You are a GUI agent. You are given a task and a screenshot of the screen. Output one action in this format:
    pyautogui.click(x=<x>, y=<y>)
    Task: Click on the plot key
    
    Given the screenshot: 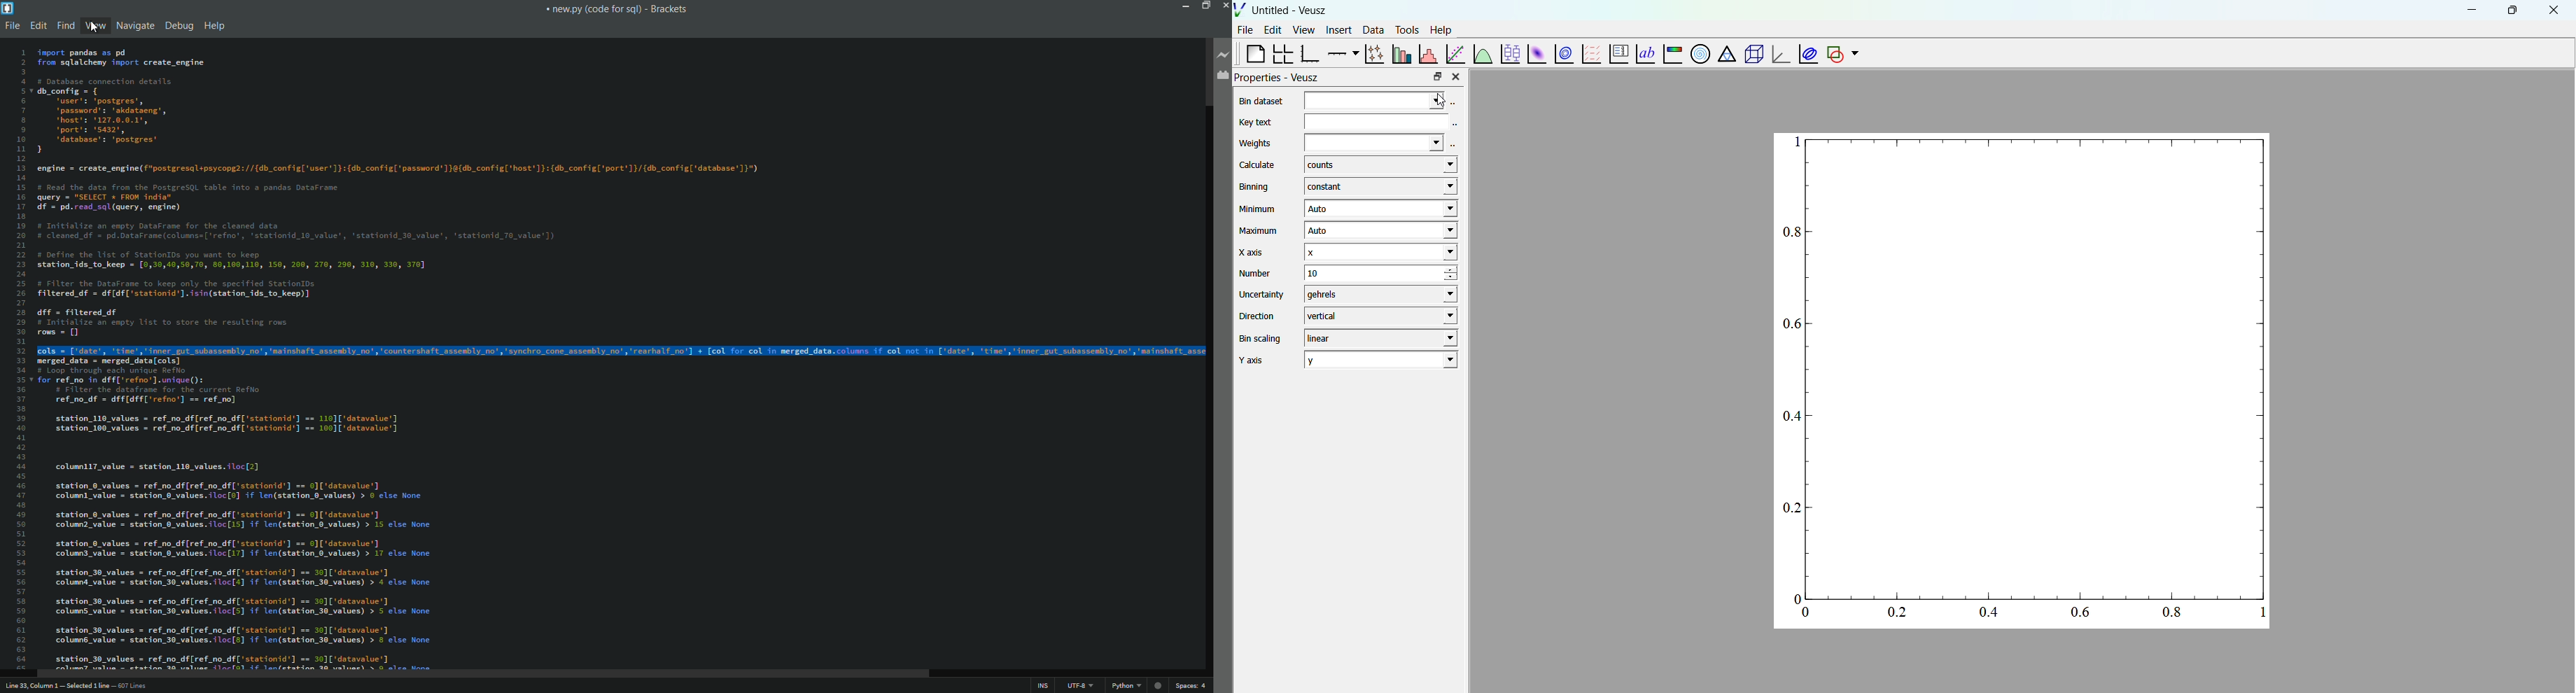 What is the action you would take?
    pyautogui.click(x=1616, y=55)
    